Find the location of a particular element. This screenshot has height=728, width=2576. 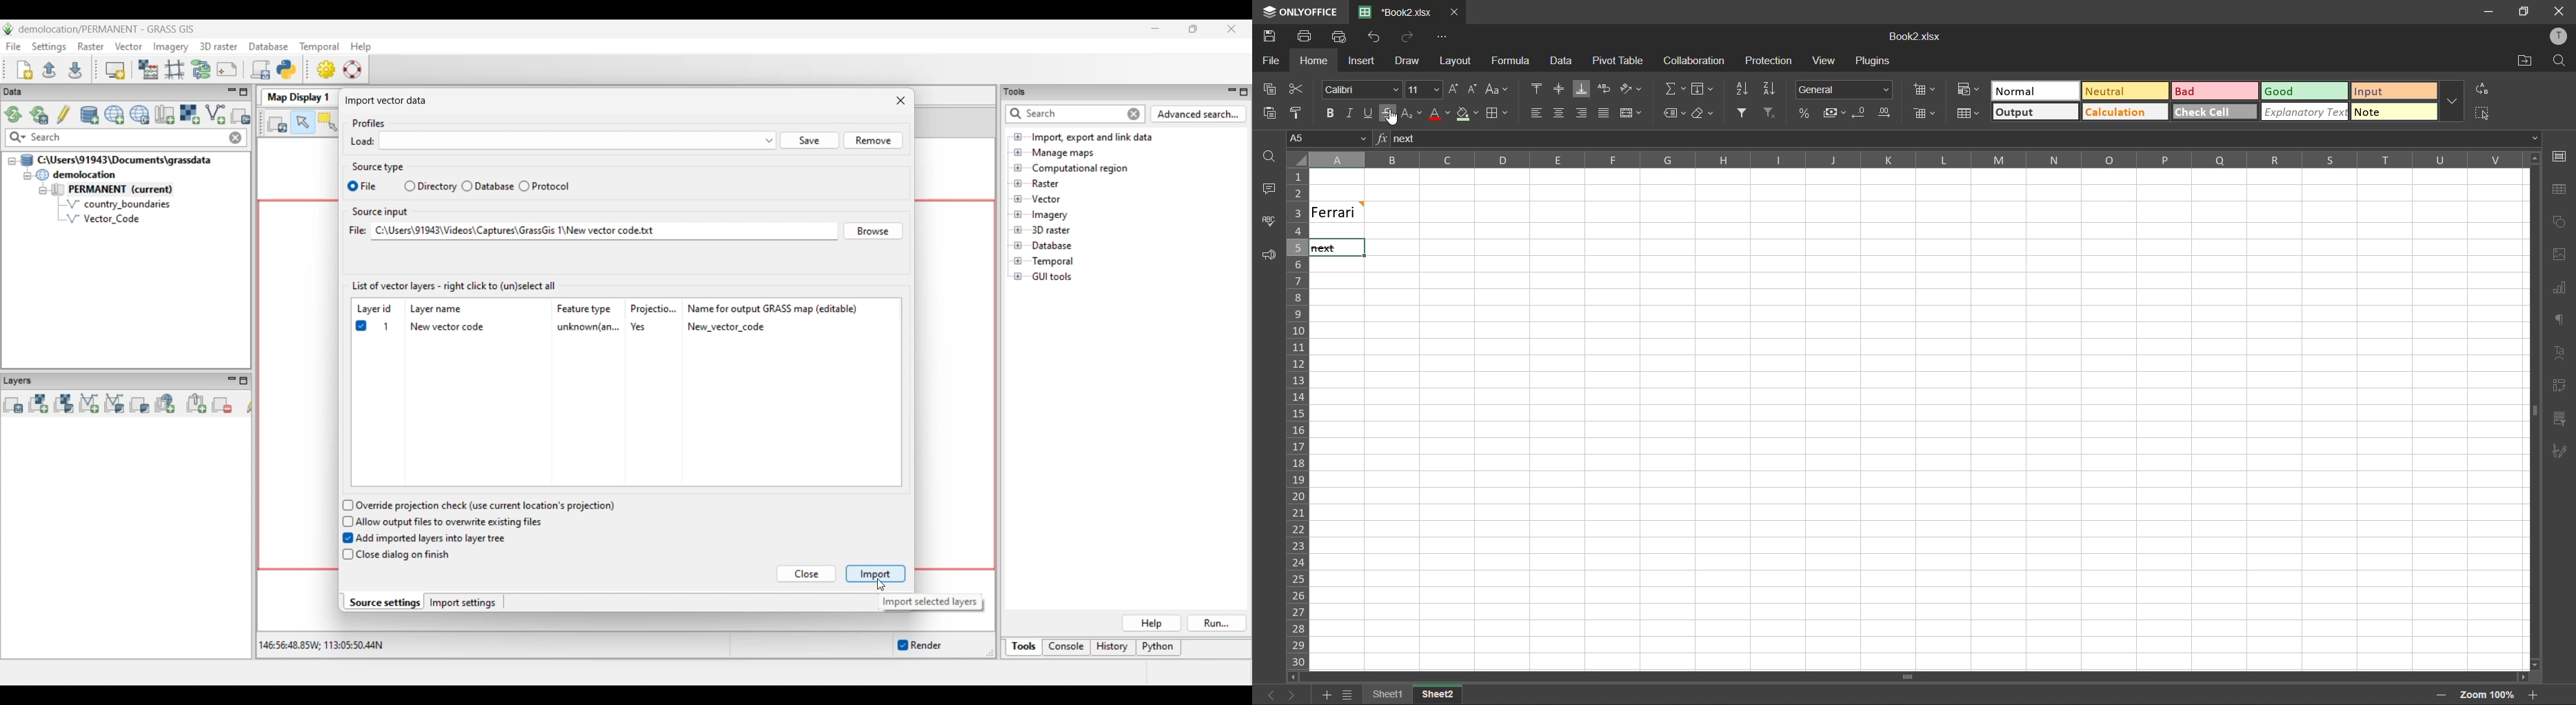

sub/superscript is located at coordinates (1411, 113).